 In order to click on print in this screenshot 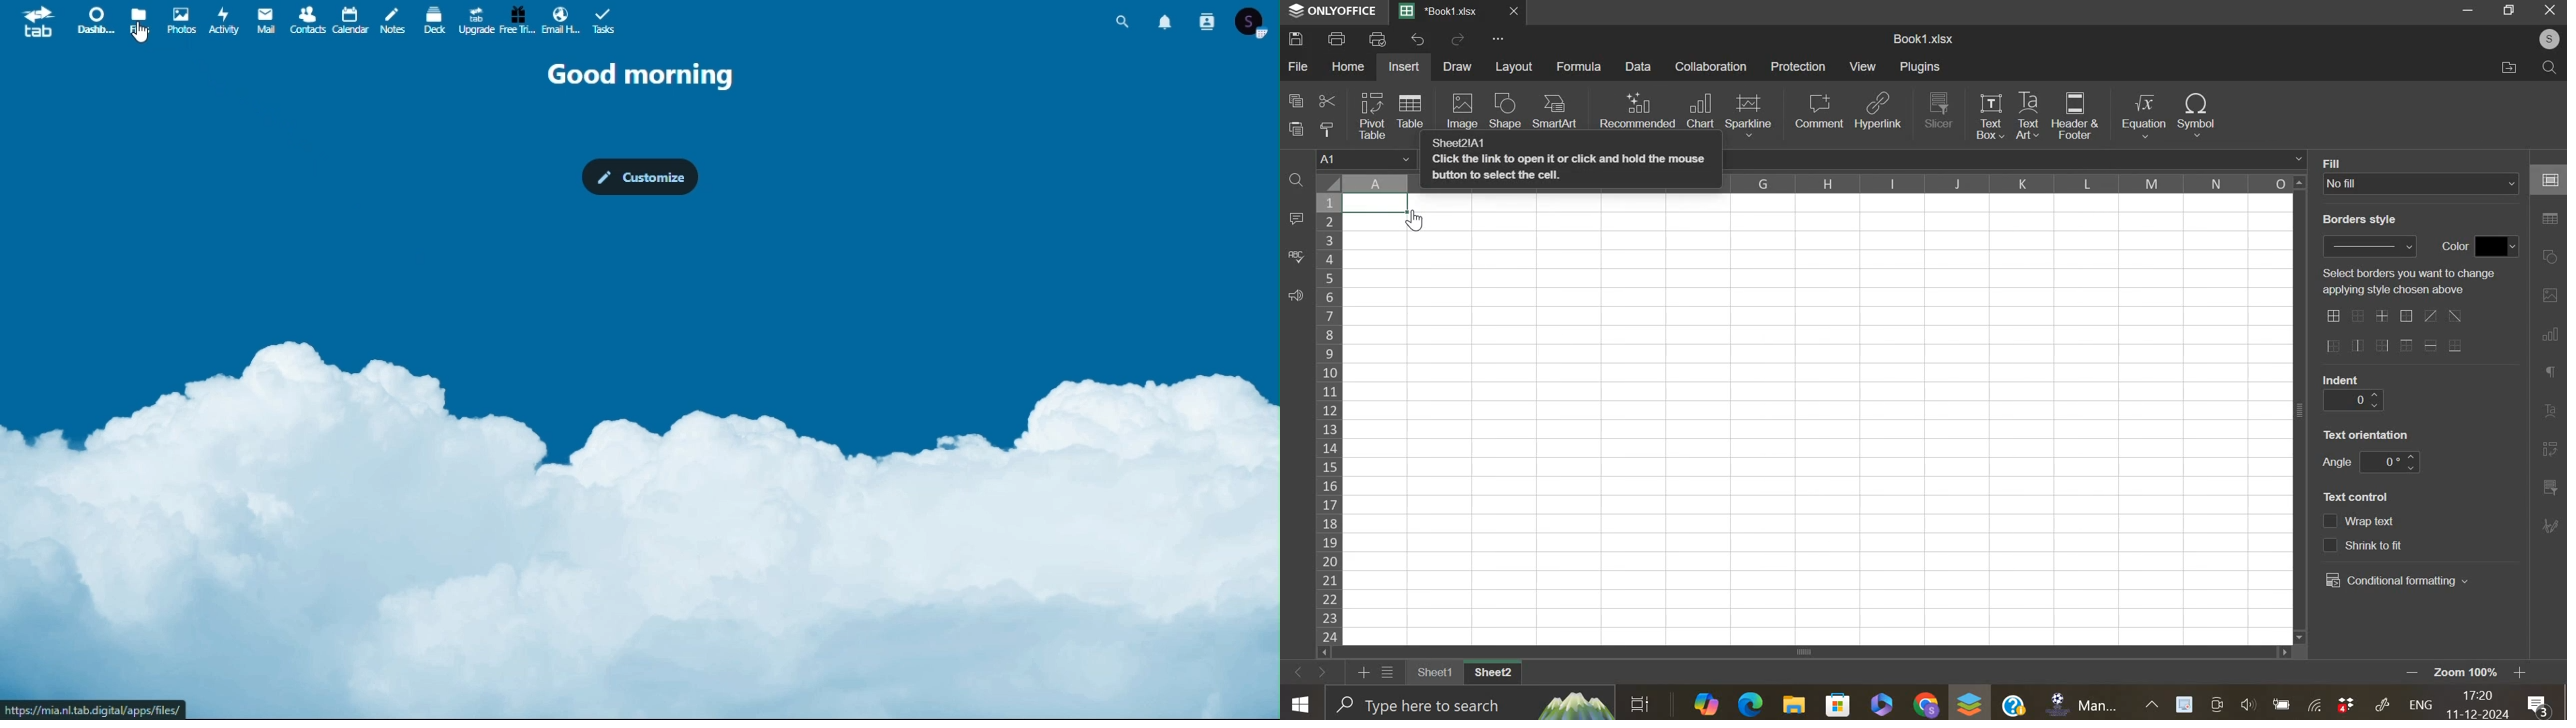, I will do `click(1337, 38)`.